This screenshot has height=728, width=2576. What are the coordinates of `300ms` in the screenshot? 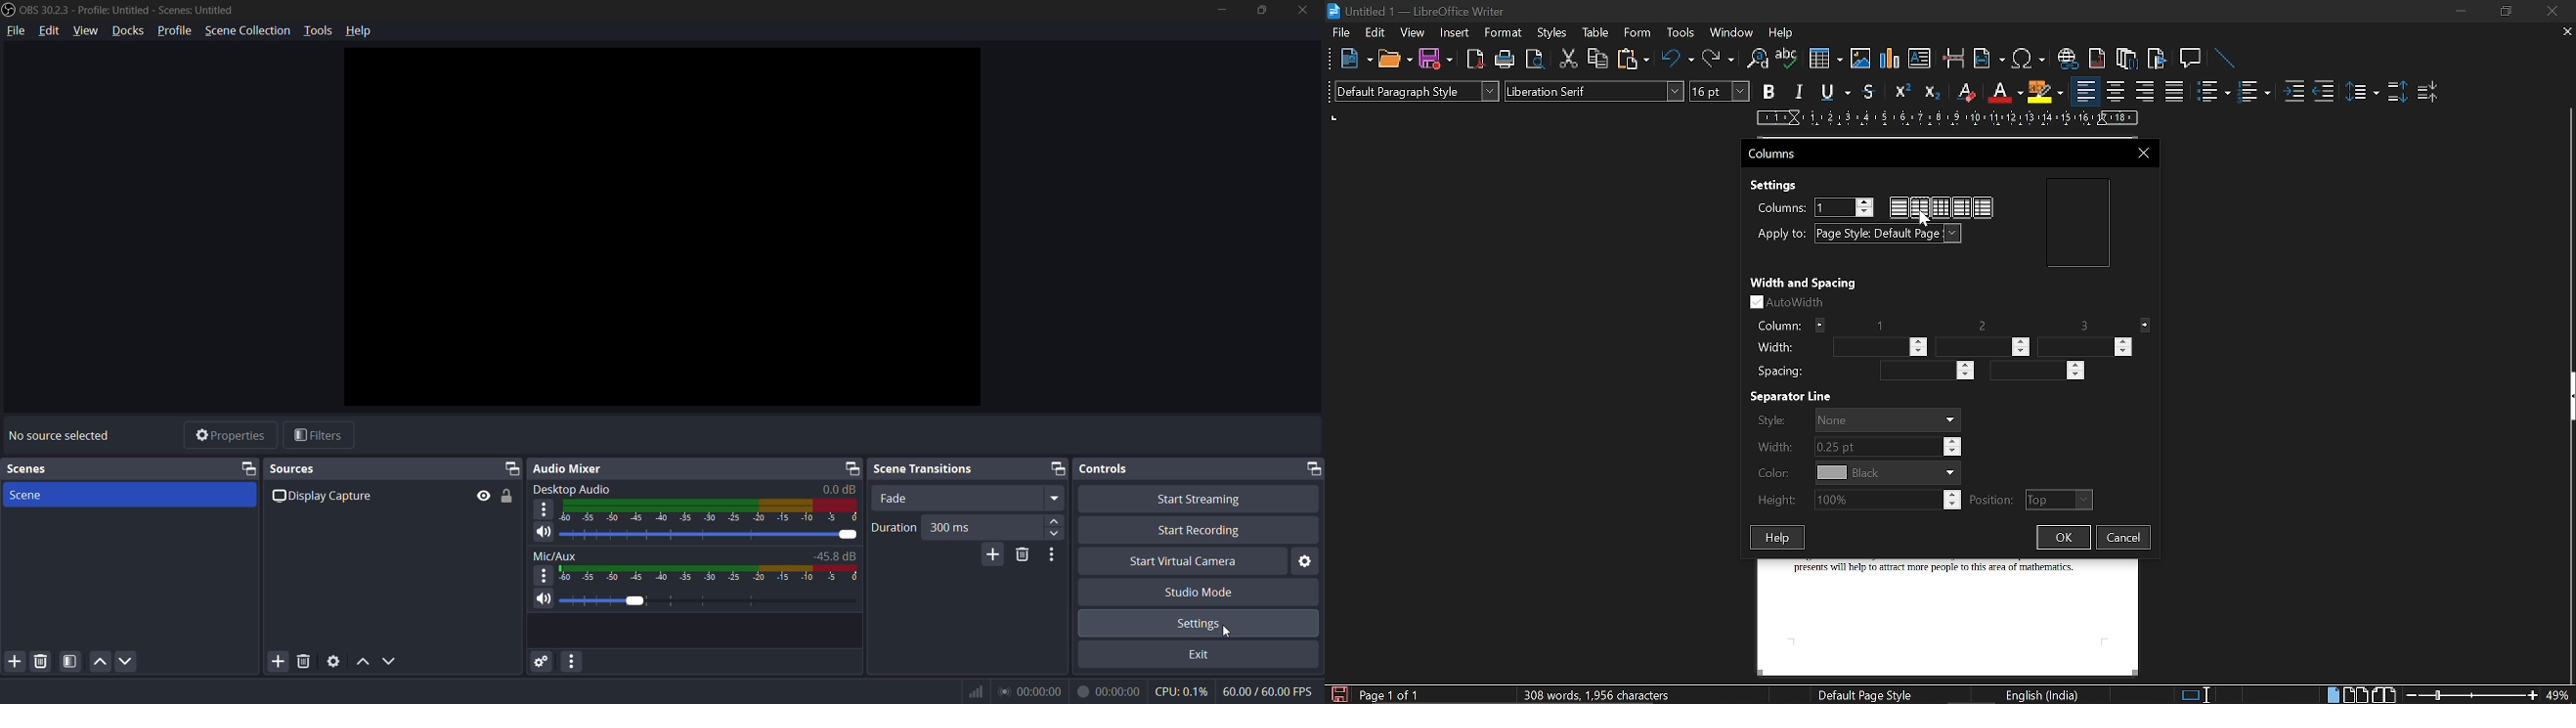 It's located at (972, 526).